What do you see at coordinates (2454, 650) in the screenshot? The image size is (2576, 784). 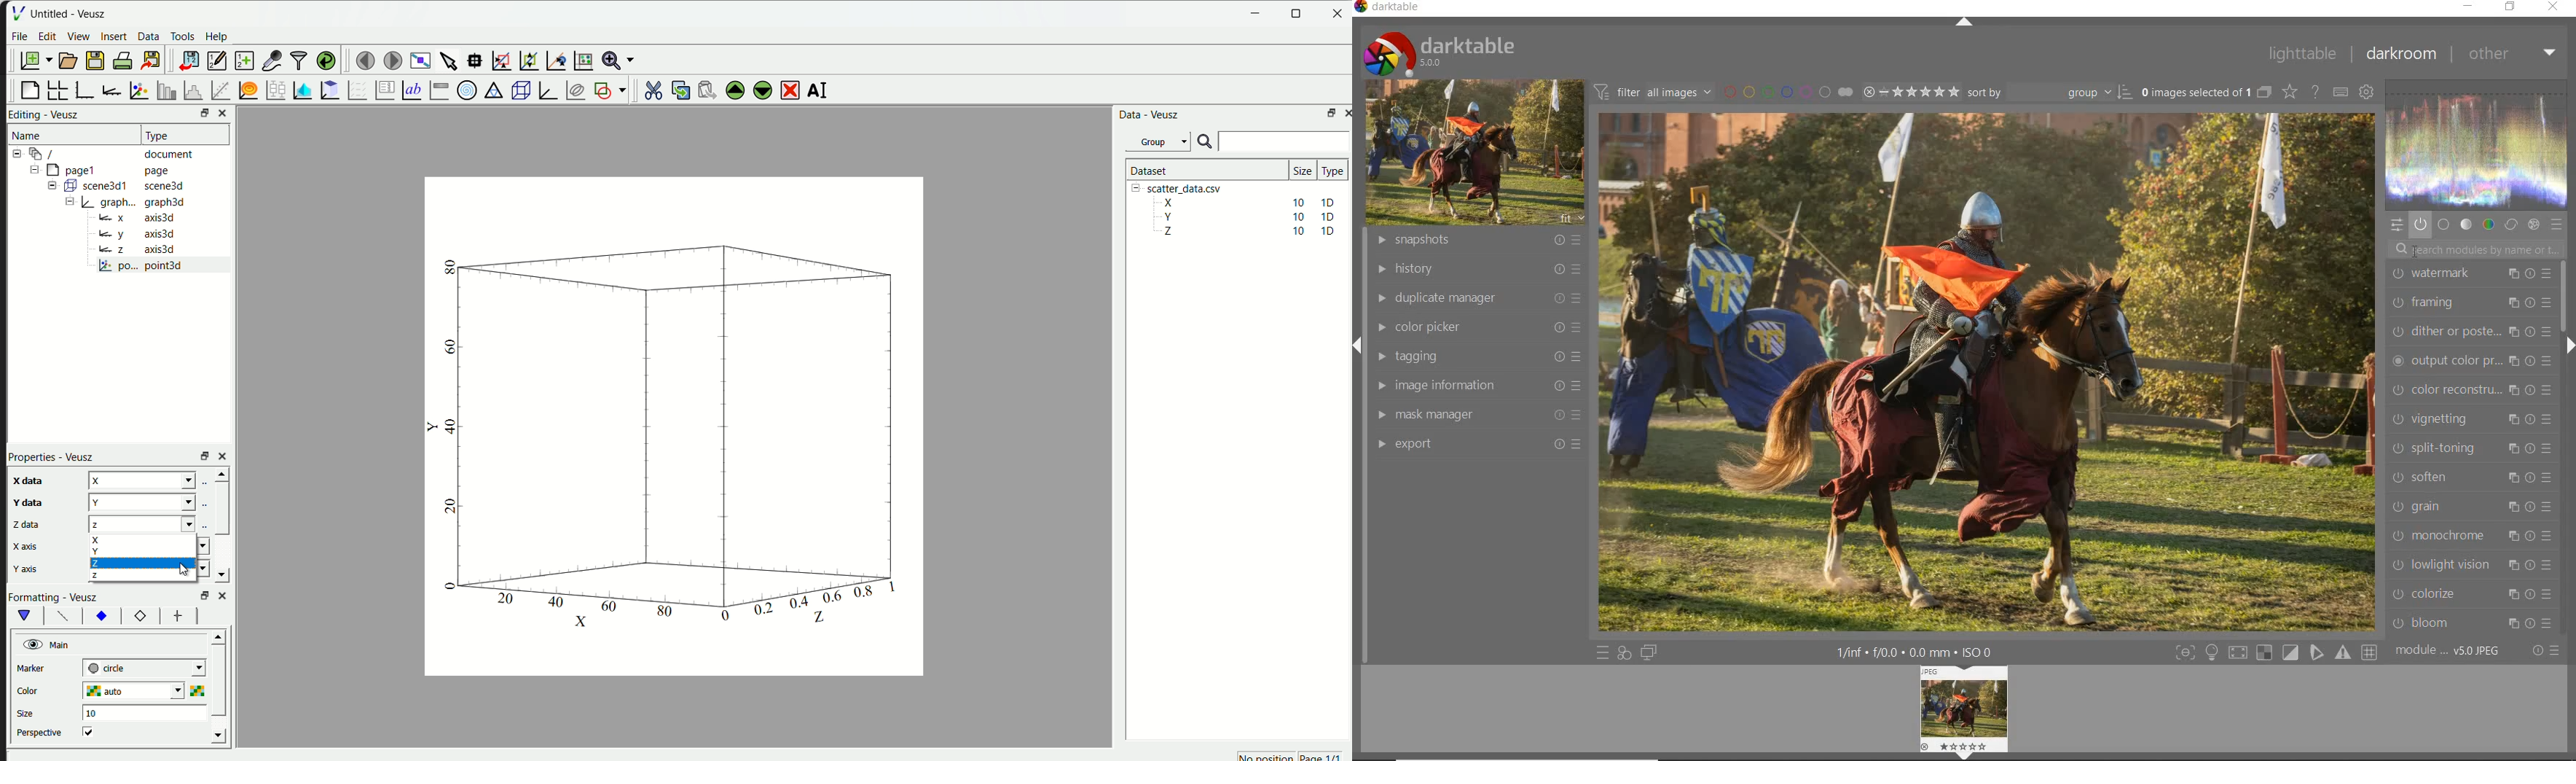 I see `module order` at bounding box center [2454, 650].